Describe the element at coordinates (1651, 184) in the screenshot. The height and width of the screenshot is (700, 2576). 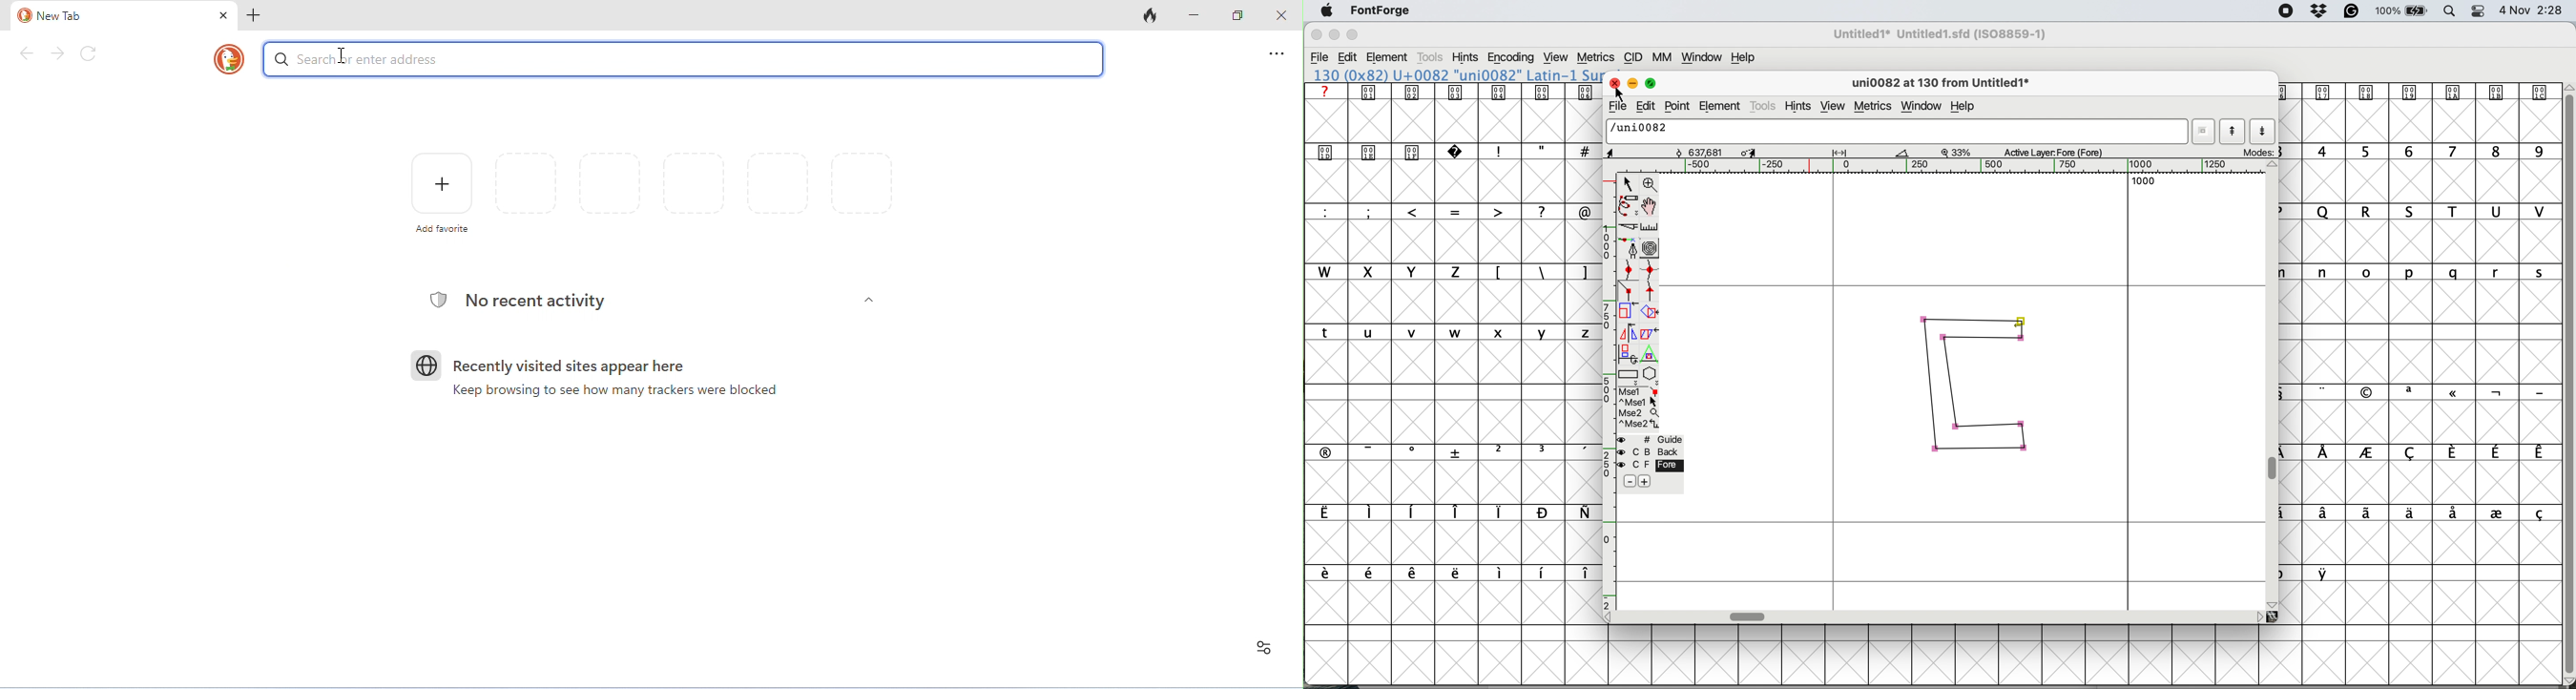
I see `zoom` at that location.